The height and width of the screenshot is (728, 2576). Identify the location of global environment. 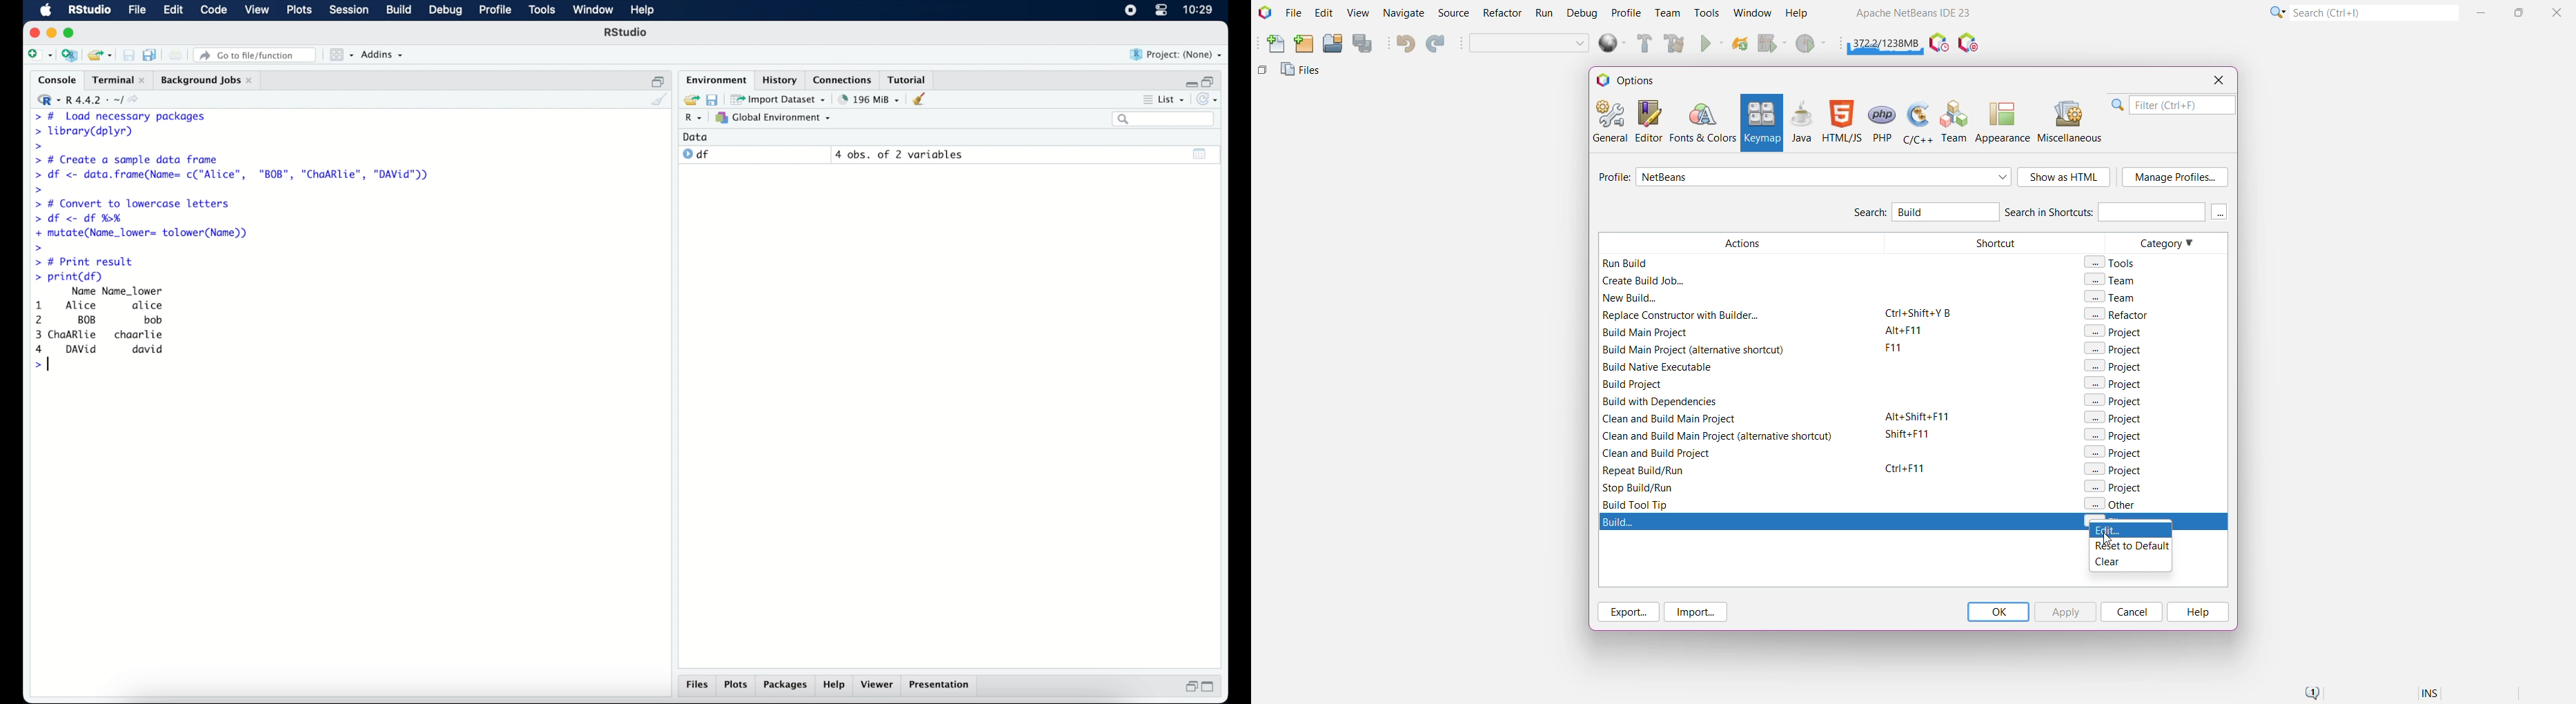
(774, 118).